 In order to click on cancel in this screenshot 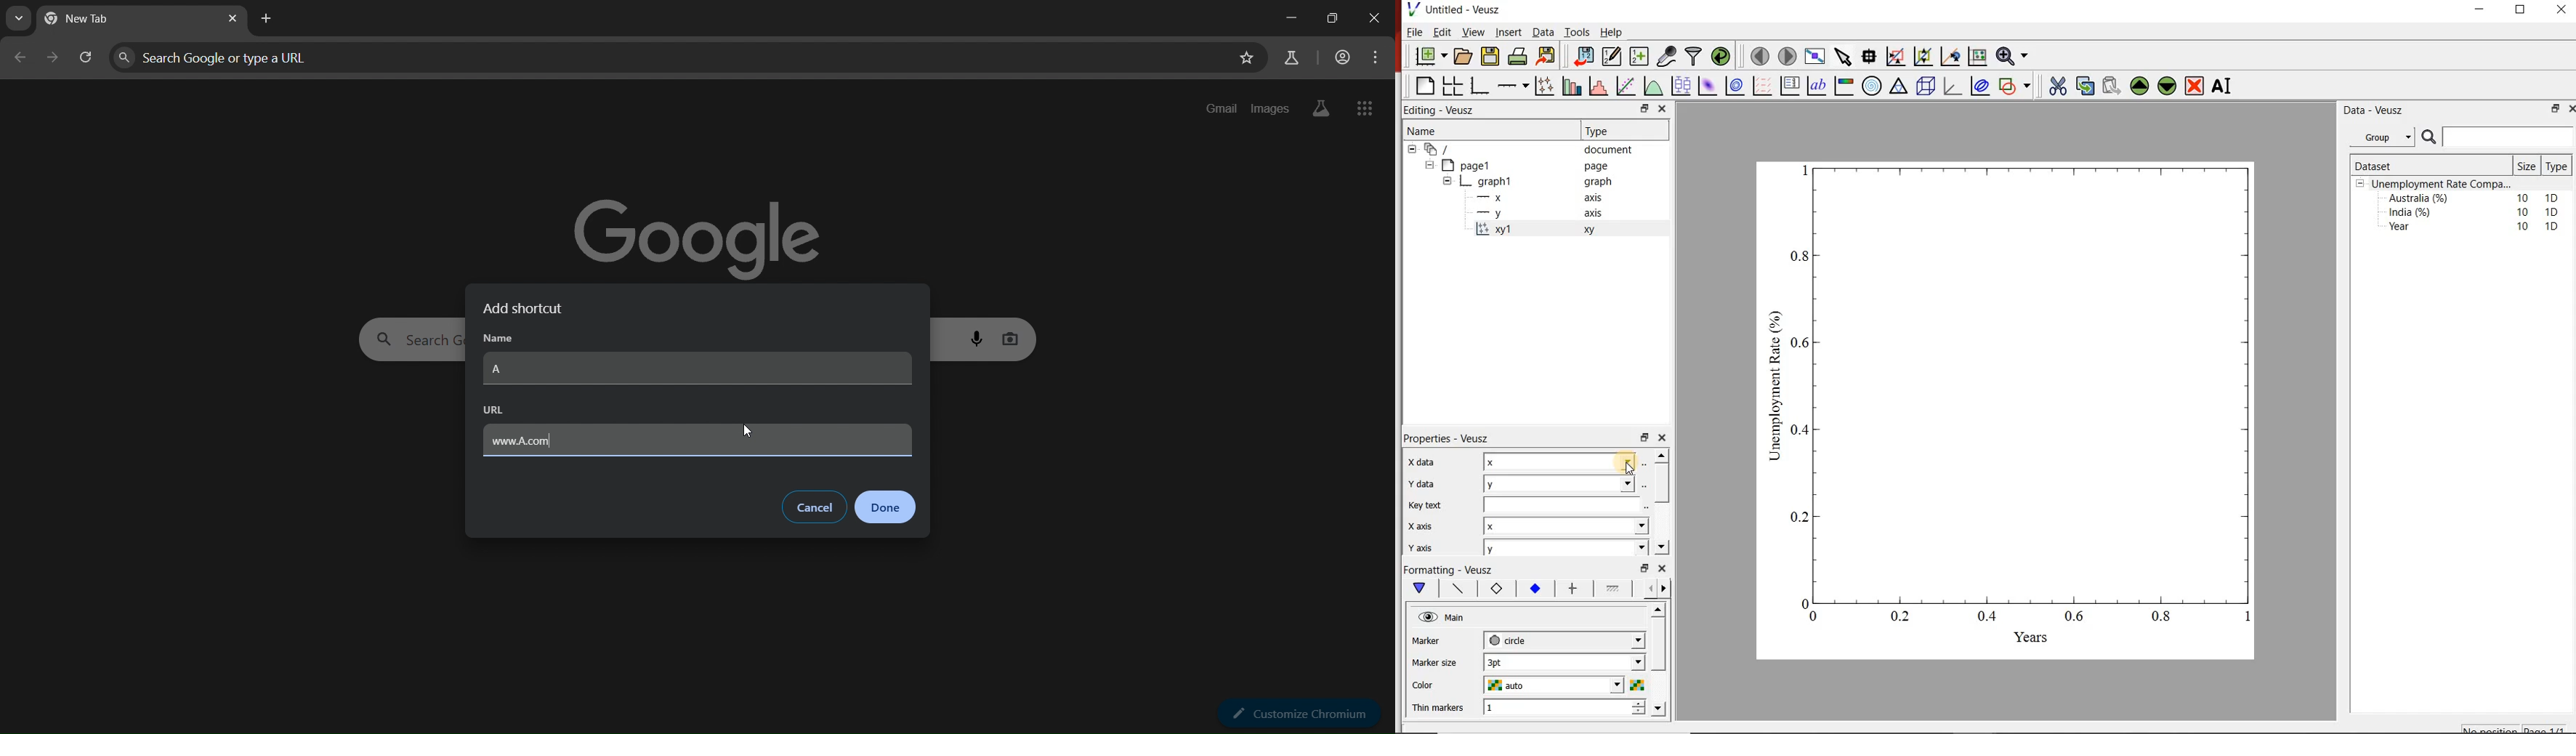, I will do `click(815, 505)`.